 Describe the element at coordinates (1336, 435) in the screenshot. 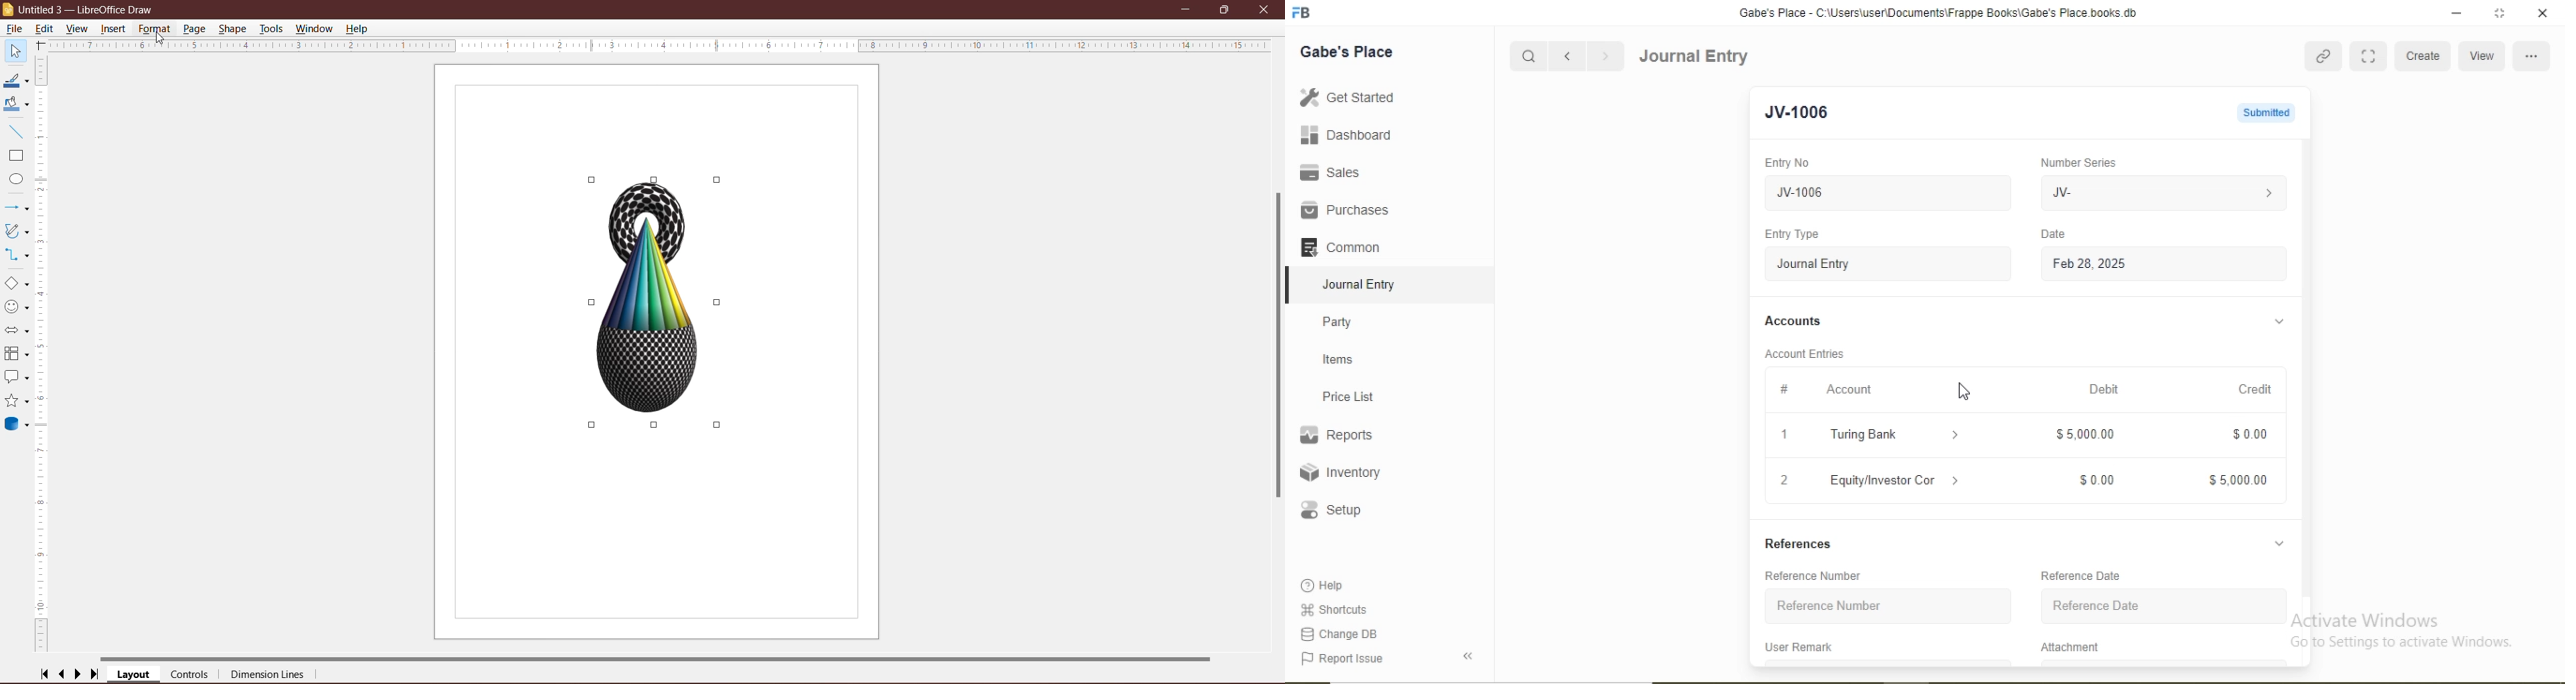

I see `Reports` at that location.